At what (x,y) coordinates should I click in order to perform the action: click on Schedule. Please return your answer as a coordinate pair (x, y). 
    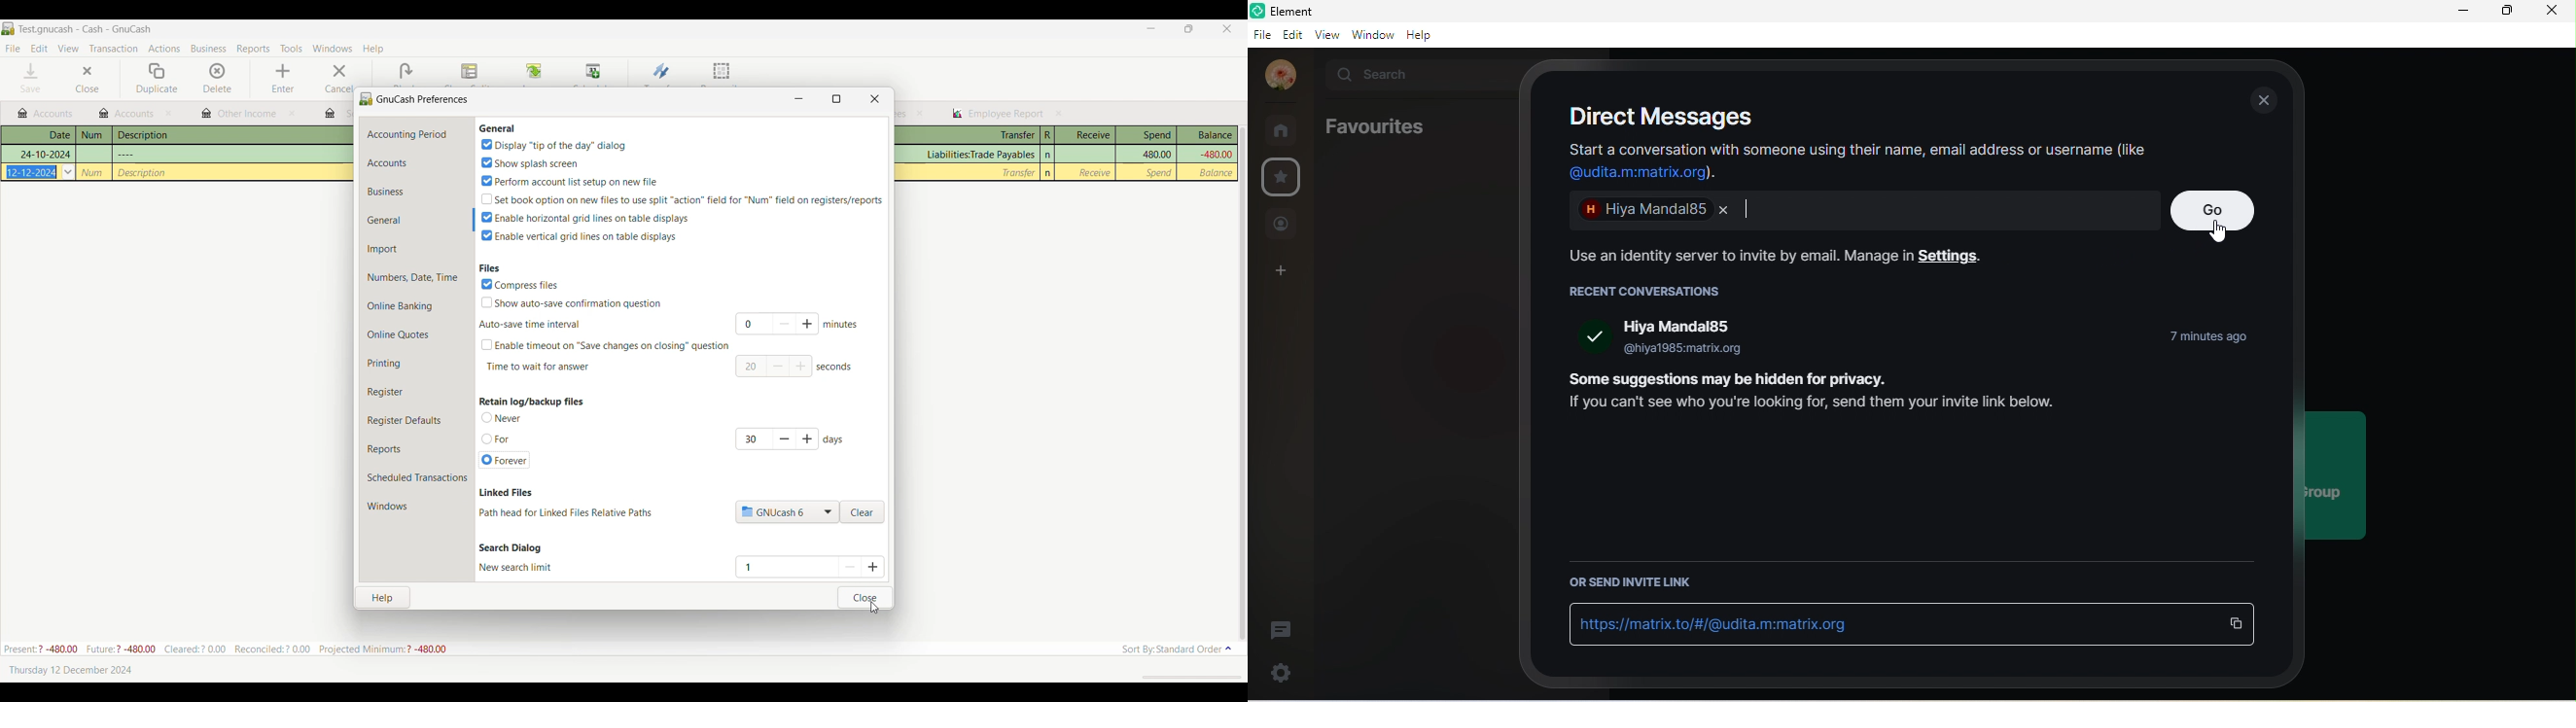
    Looking at the image, I should click on (594, 72).